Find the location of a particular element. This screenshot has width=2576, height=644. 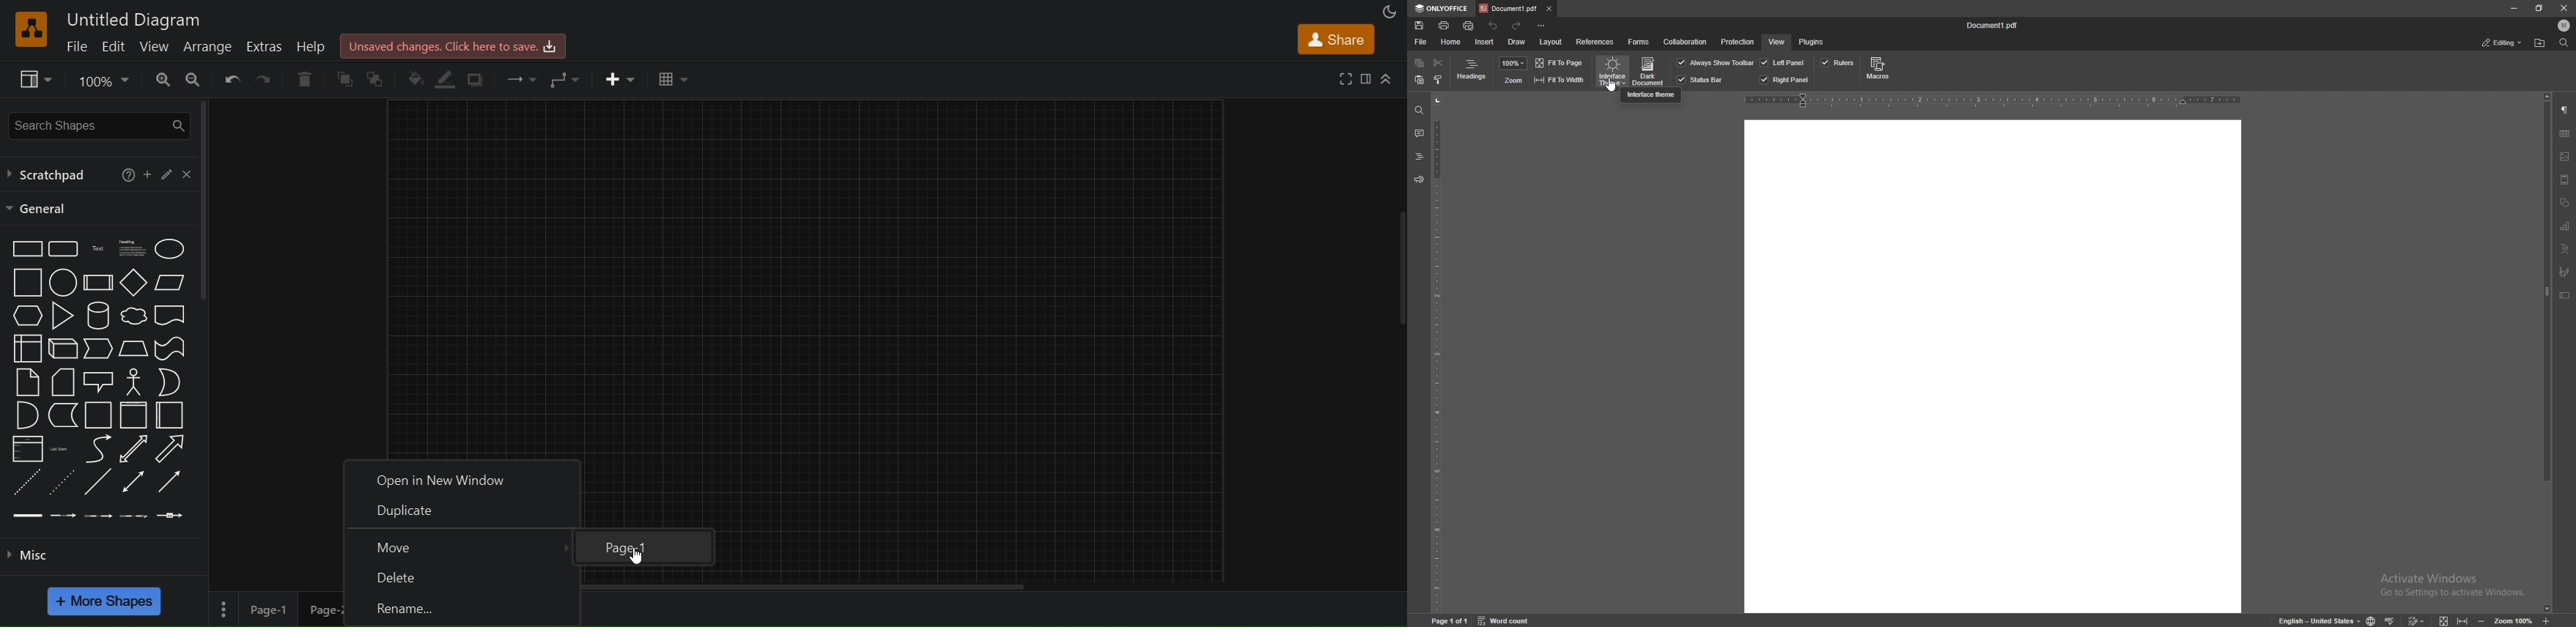

fit to width is located at coordinates (1559, 80).